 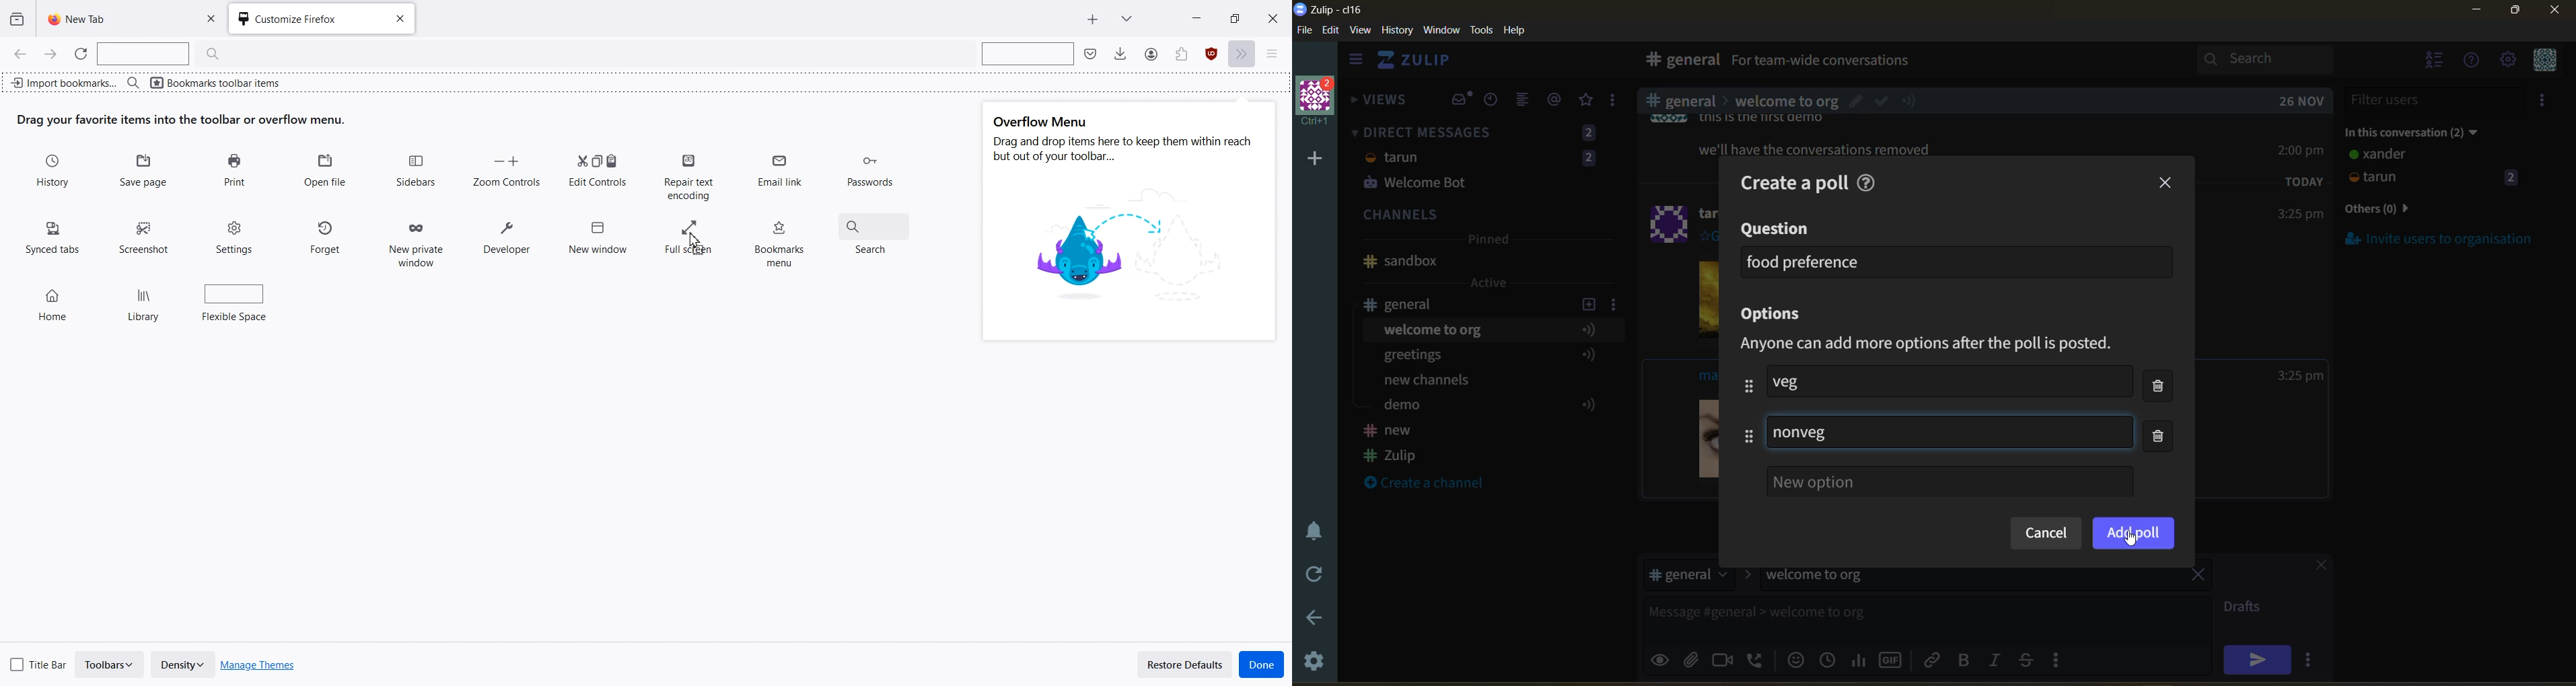 What do you see at coordinates (39, 662) in the screenshot?
I see `Title Bar` at bounding box center [39, 662].